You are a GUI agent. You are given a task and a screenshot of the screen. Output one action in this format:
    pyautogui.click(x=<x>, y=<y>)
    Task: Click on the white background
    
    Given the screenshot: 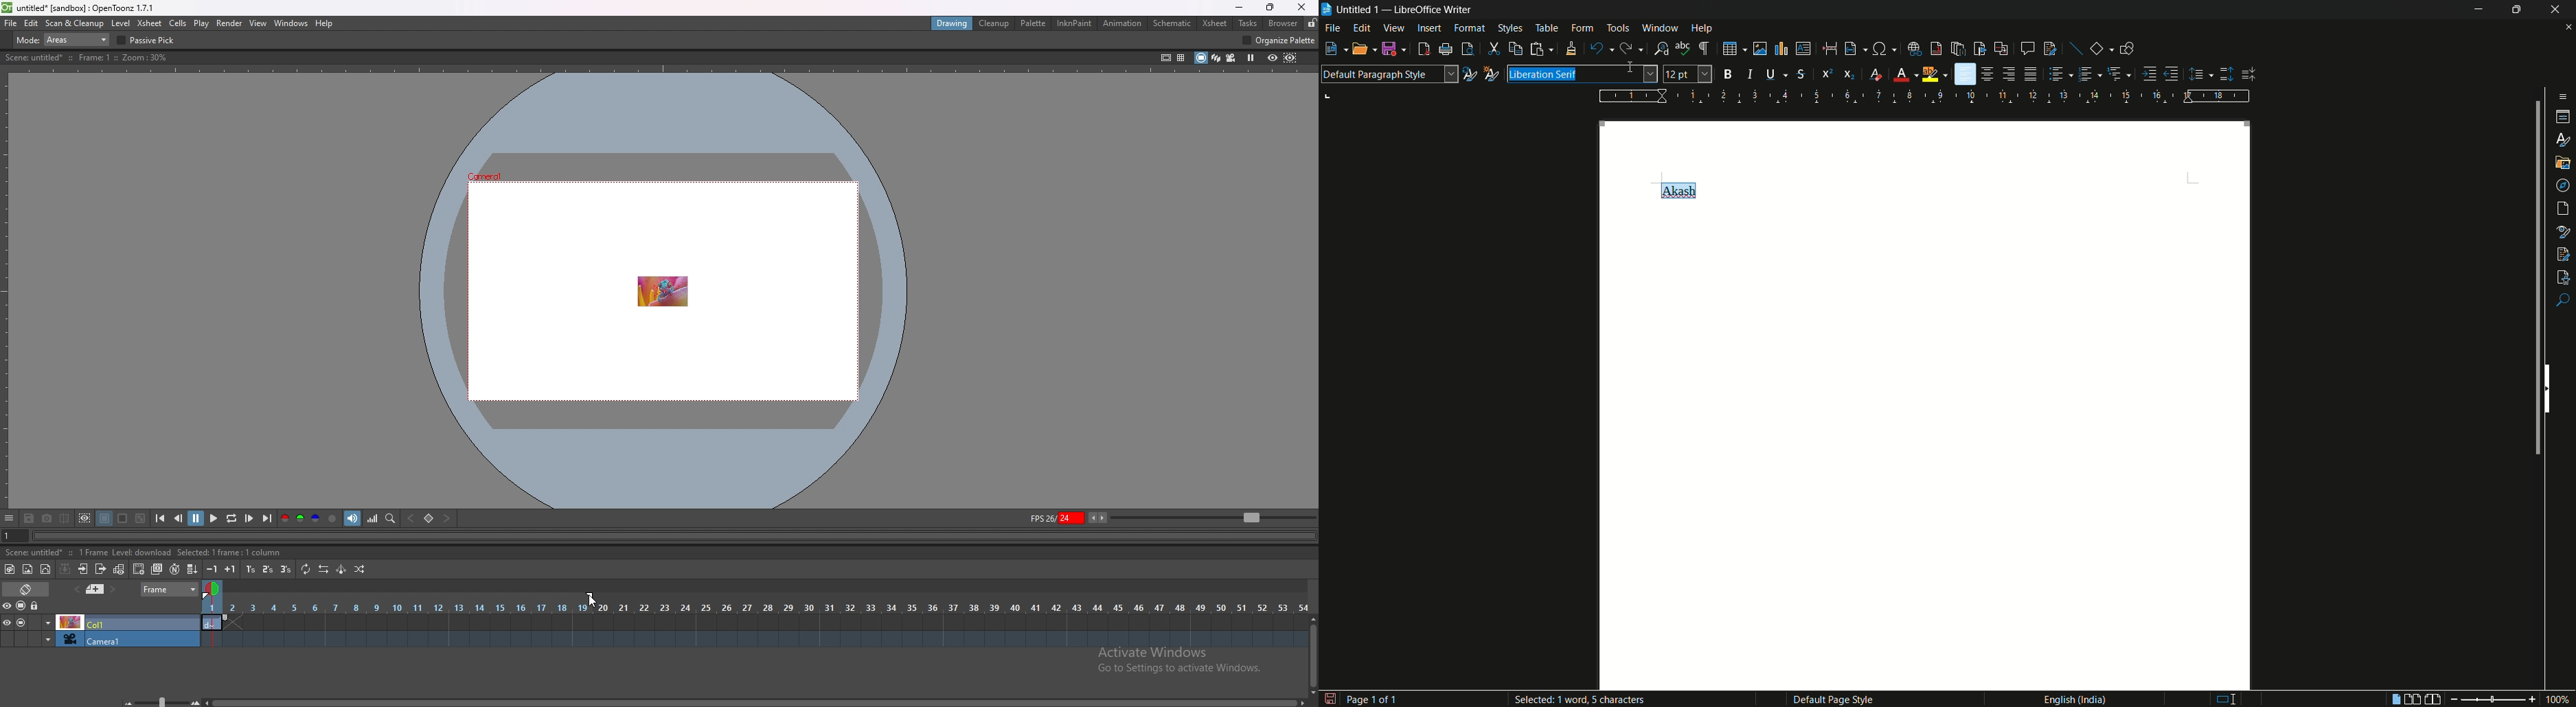 What is the action you would take?
    pyautogui.click(x=124, y=519)
    